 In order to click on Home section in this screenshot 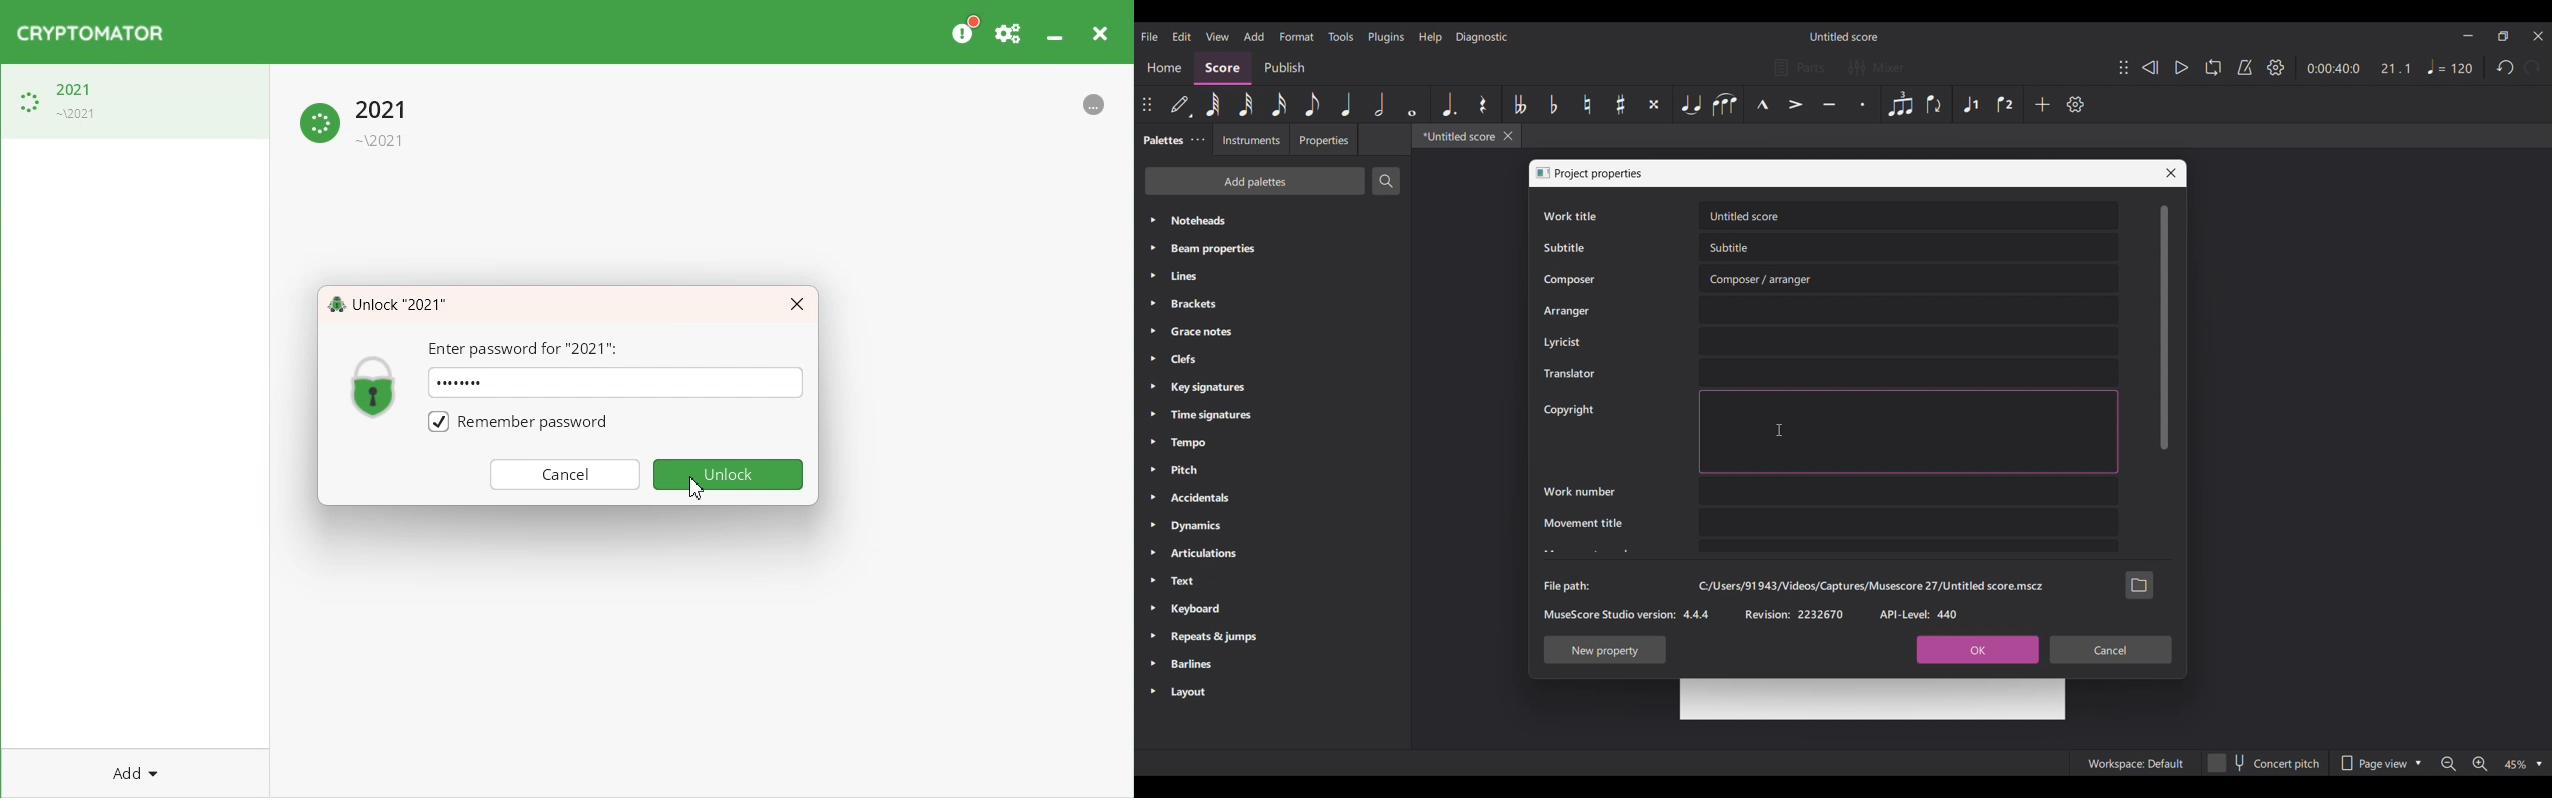, I will do `click(1164, 69)`.